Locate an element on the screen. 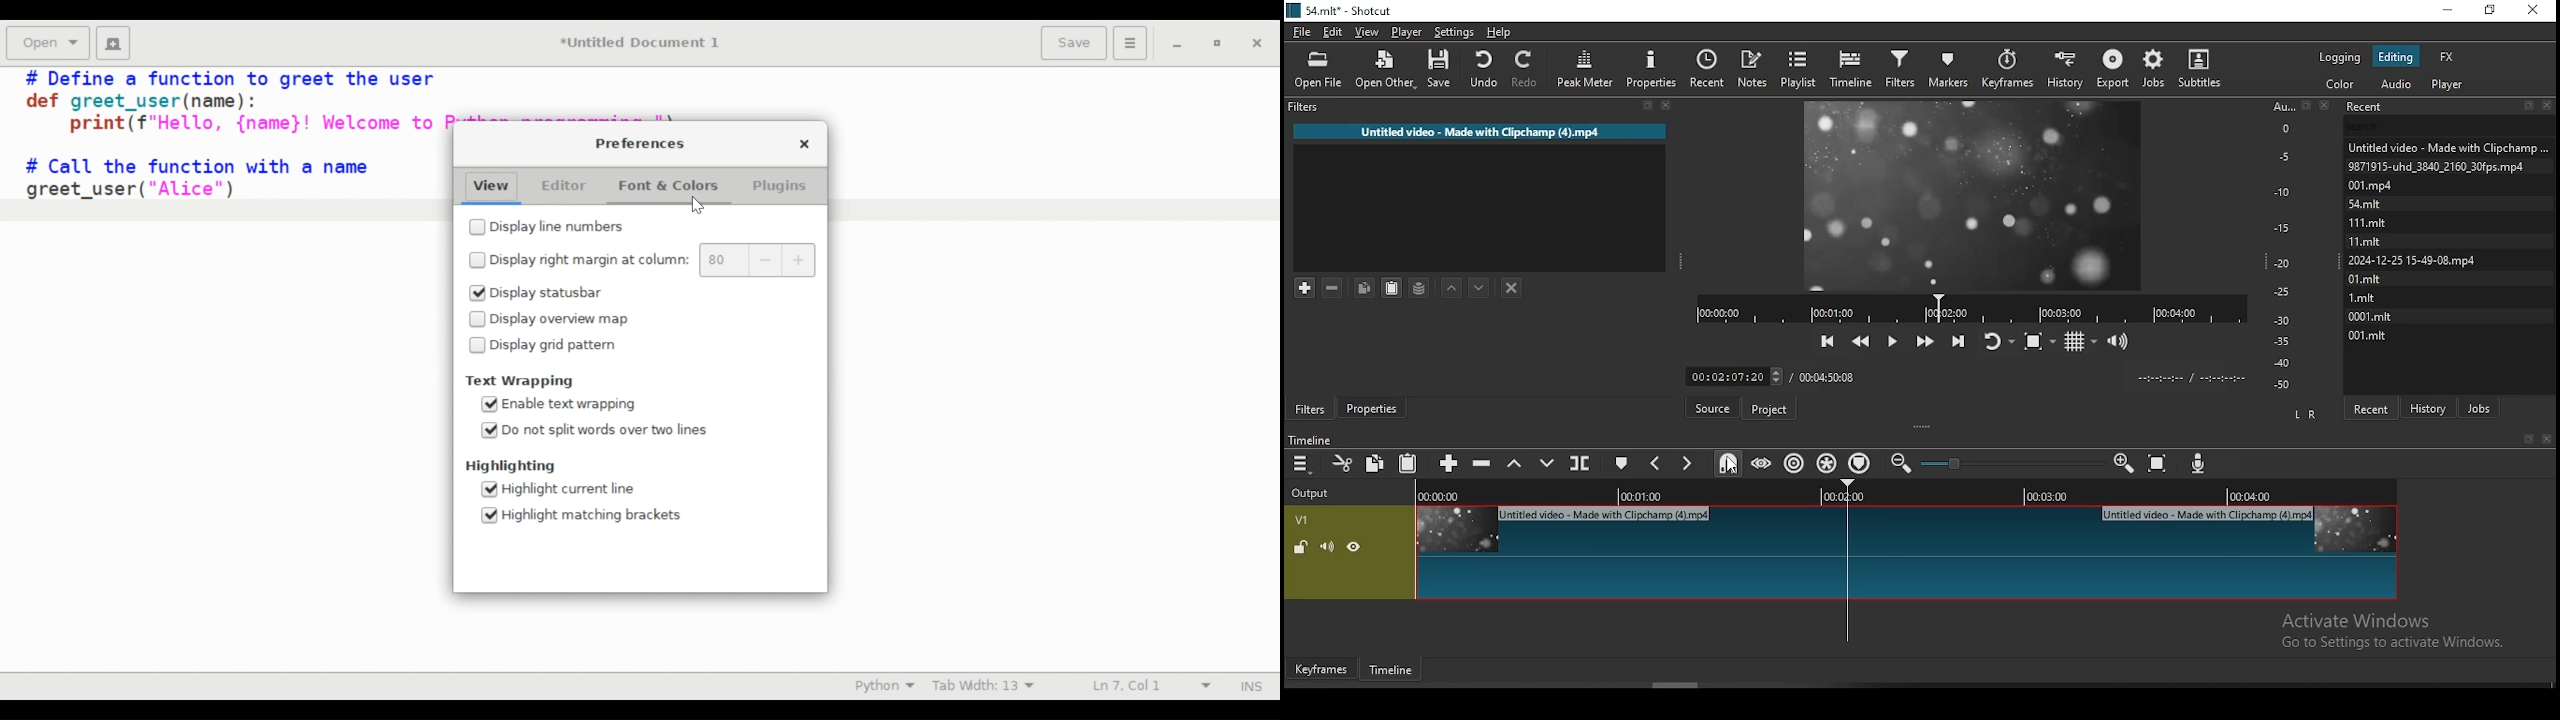 The height and width of the screenshot is (728, 2576). player is located at coordinates (1407, 33).